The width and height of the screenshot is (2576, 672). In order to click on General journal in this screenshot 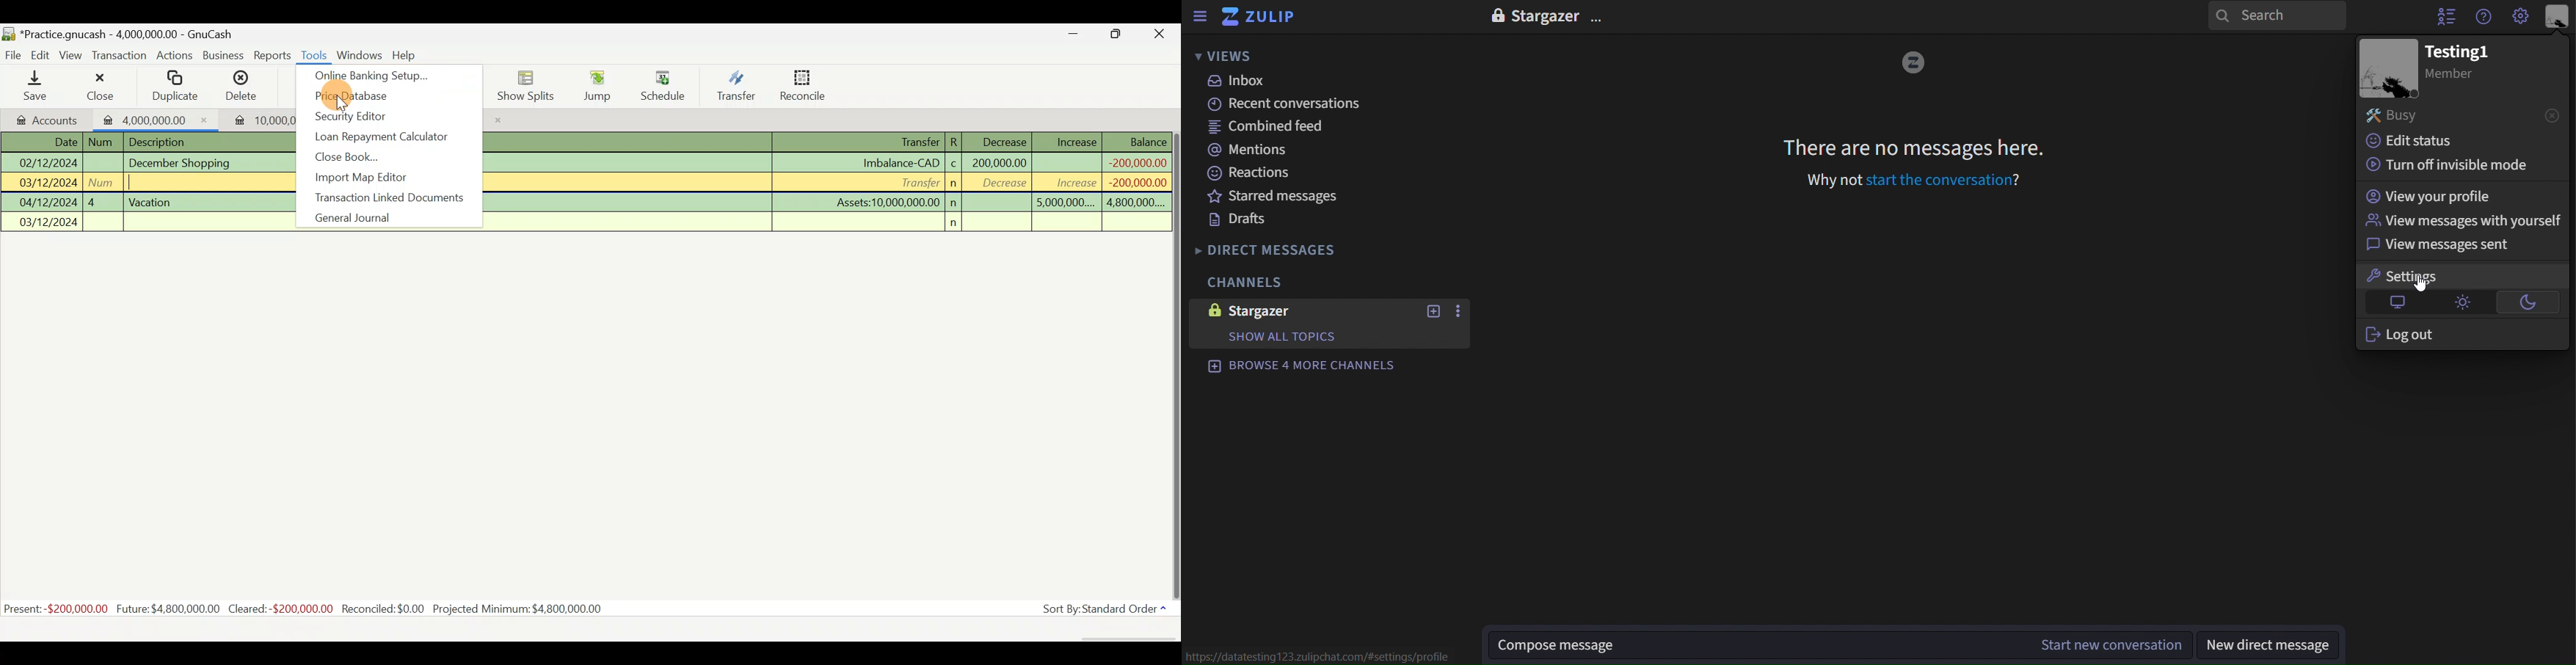, I will do `click(381, 218)`.